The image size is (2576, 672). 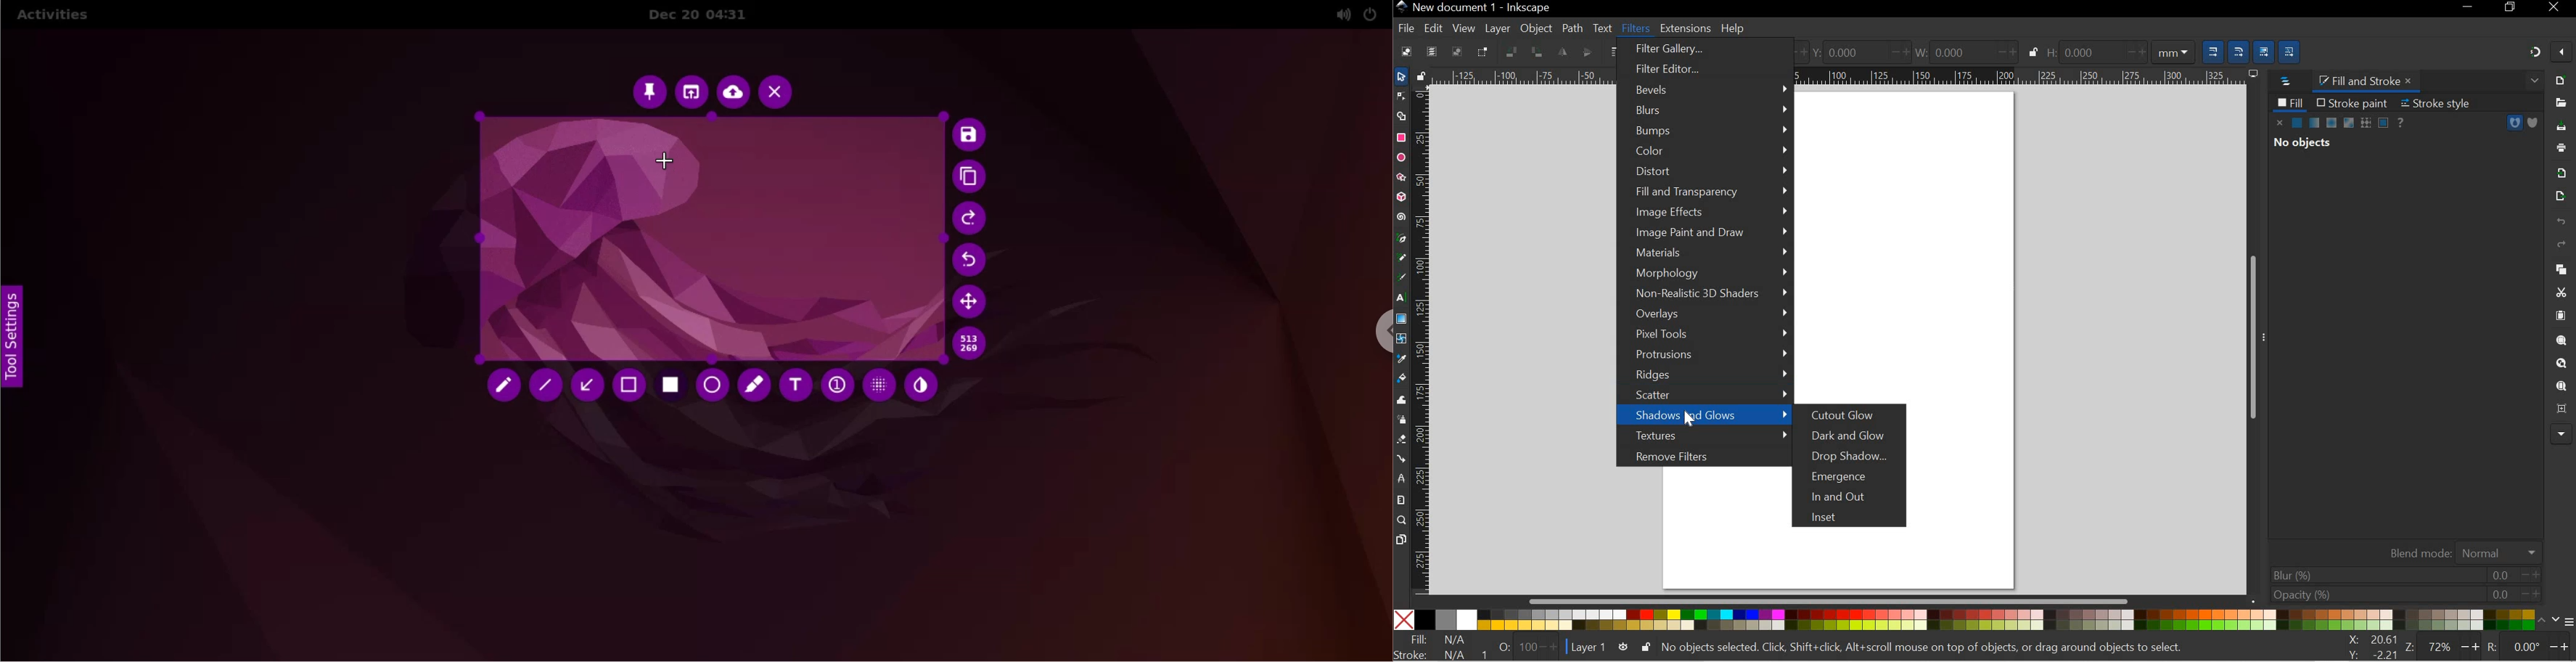 What do you see at coordinates (1703, 51) in the screenshot?
I see `FILTER GALLERY` at bounding box center [1703, 51].